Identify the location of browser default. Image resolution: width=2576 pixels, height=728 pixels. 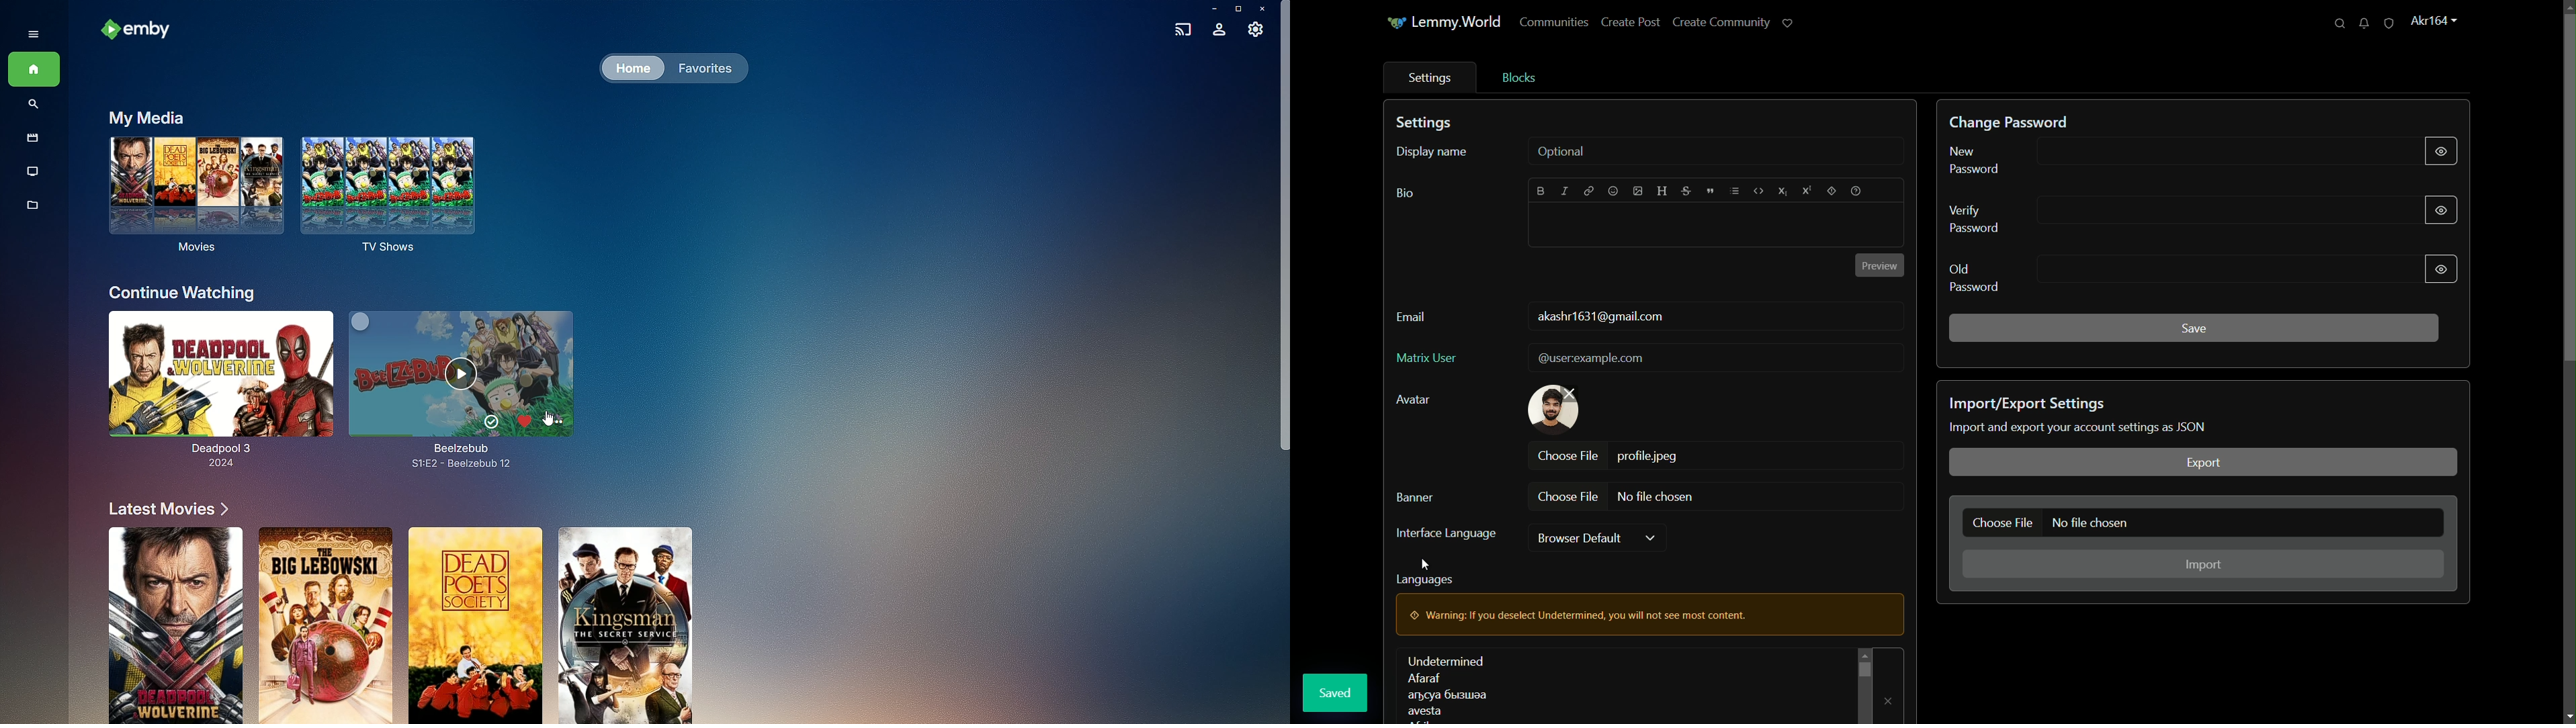
(1582, 538).